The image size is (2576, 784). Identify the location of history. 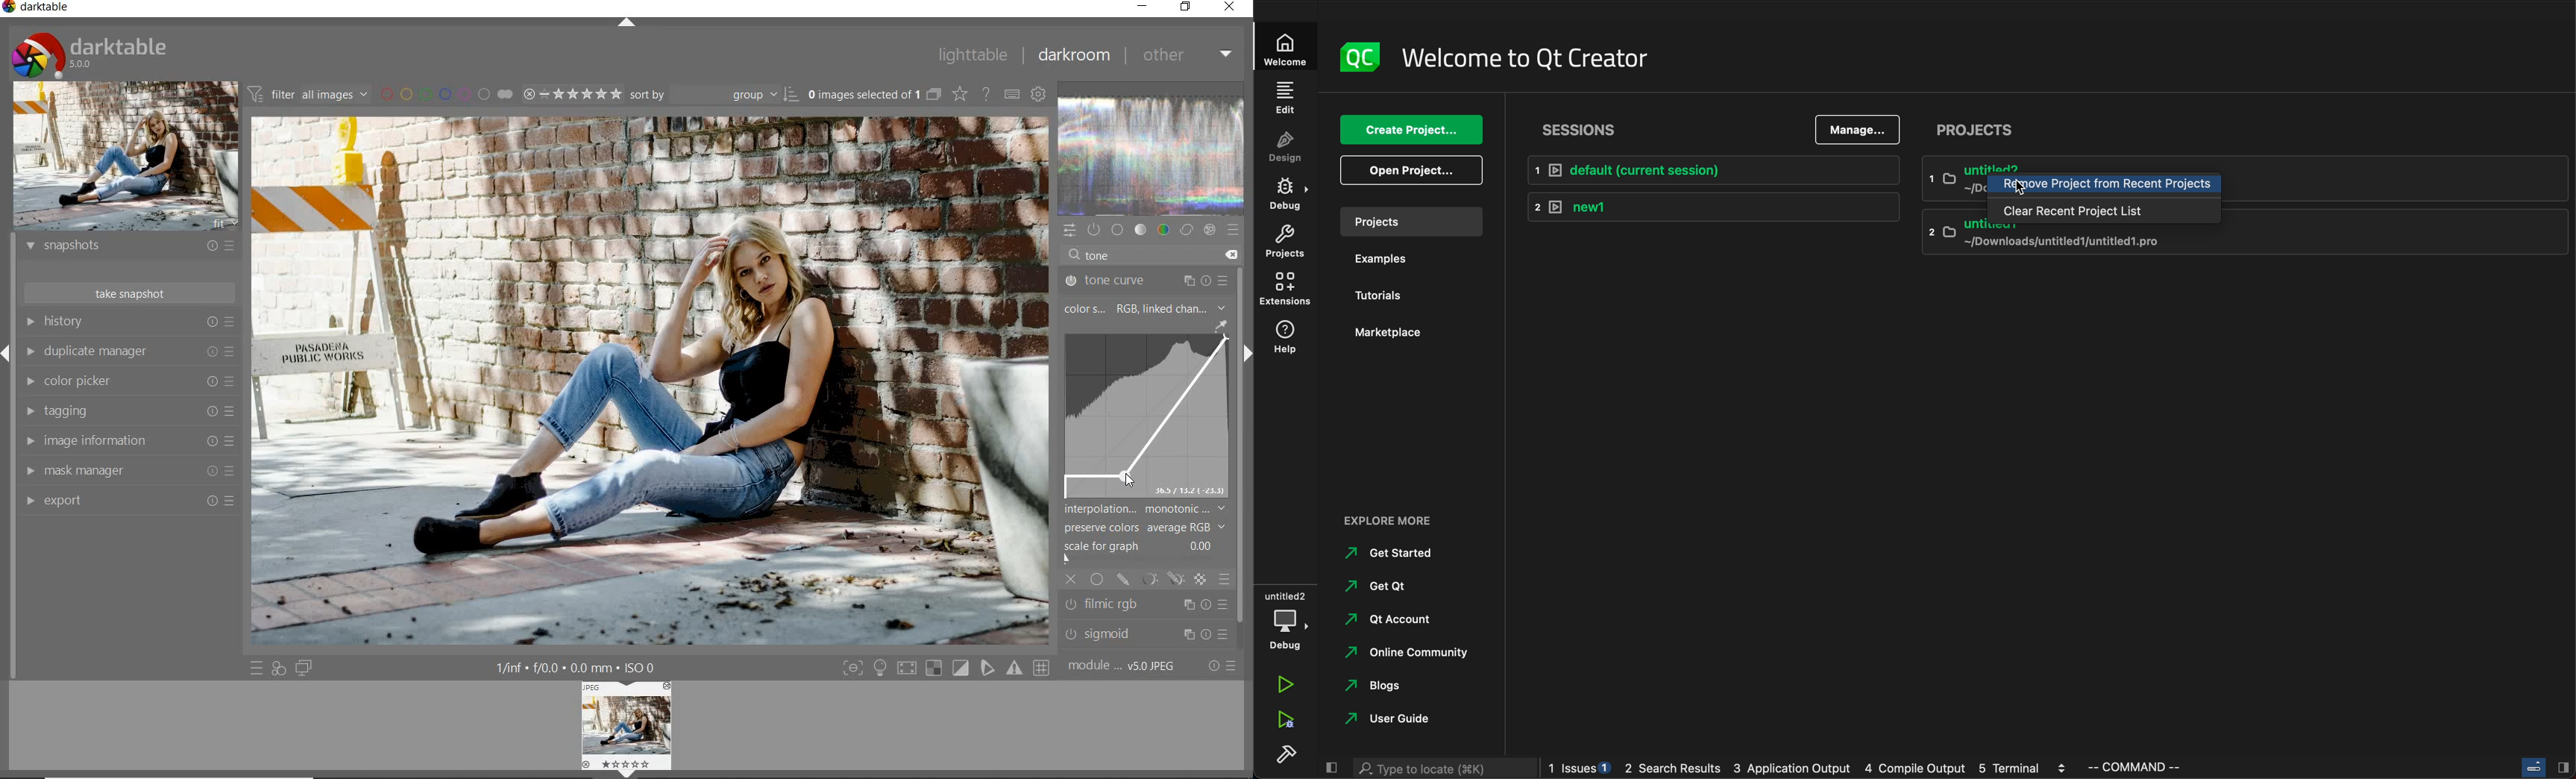
(129, 324).